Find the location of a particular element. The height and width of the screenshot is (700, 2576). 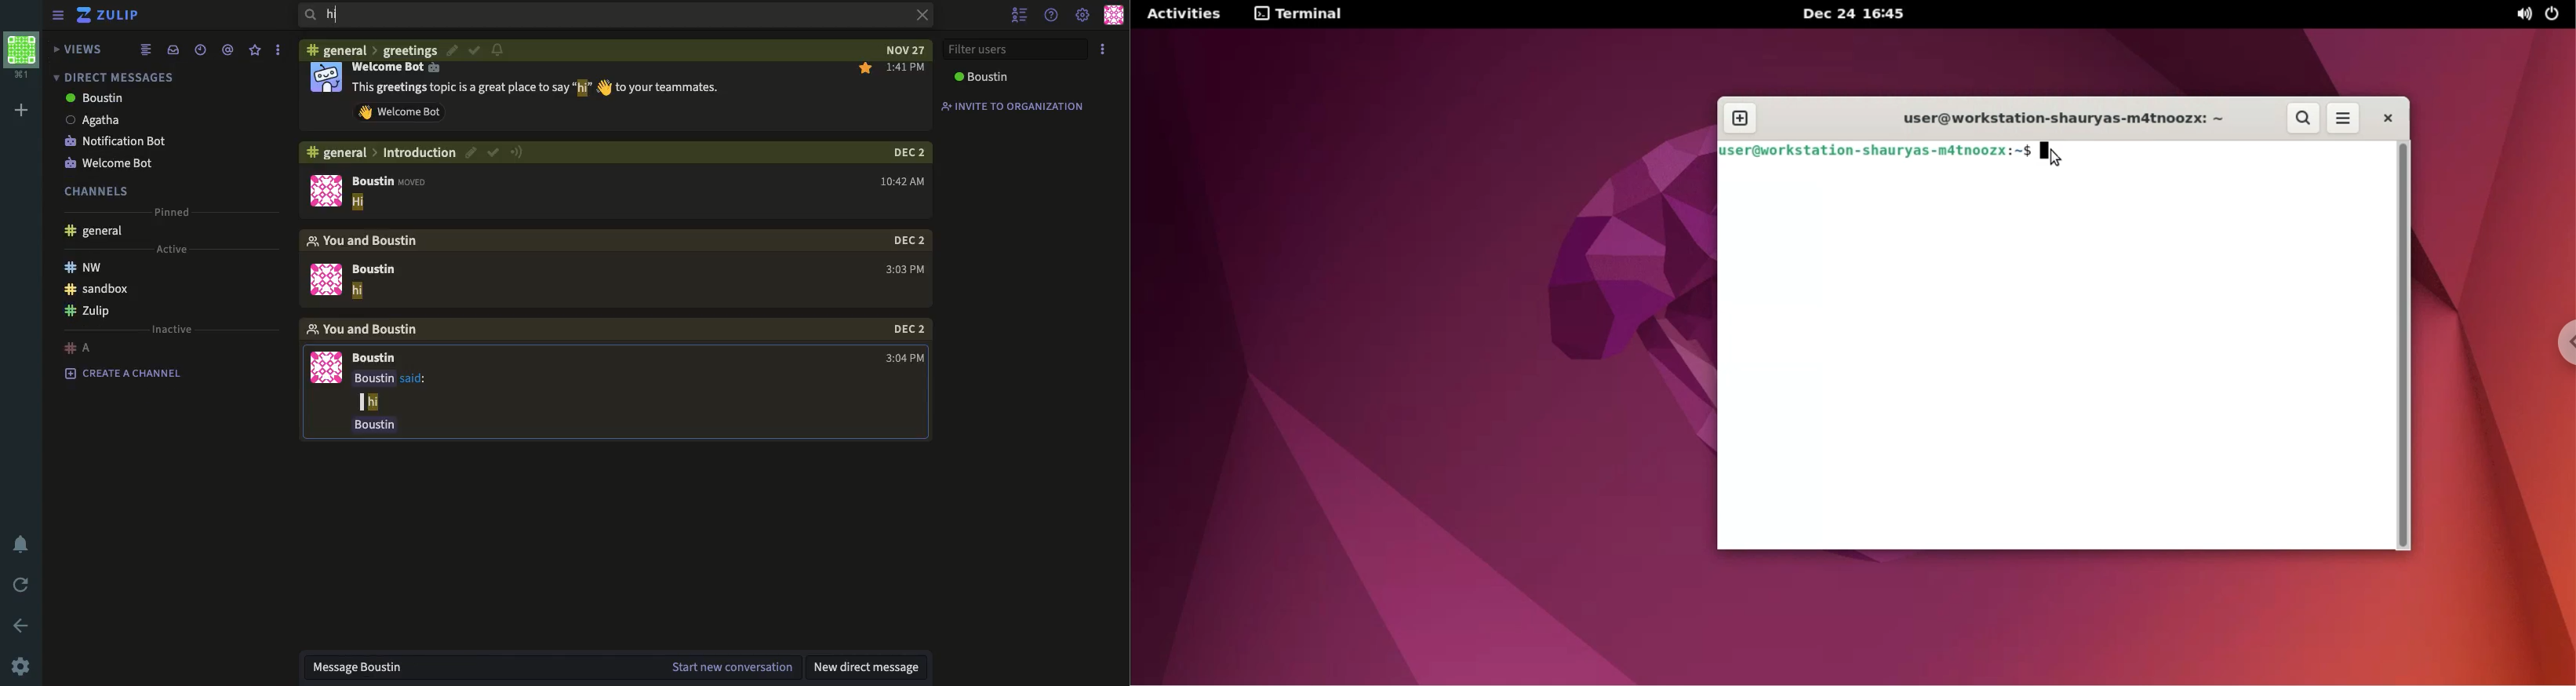

view user card is located at coordinates (325, 280).